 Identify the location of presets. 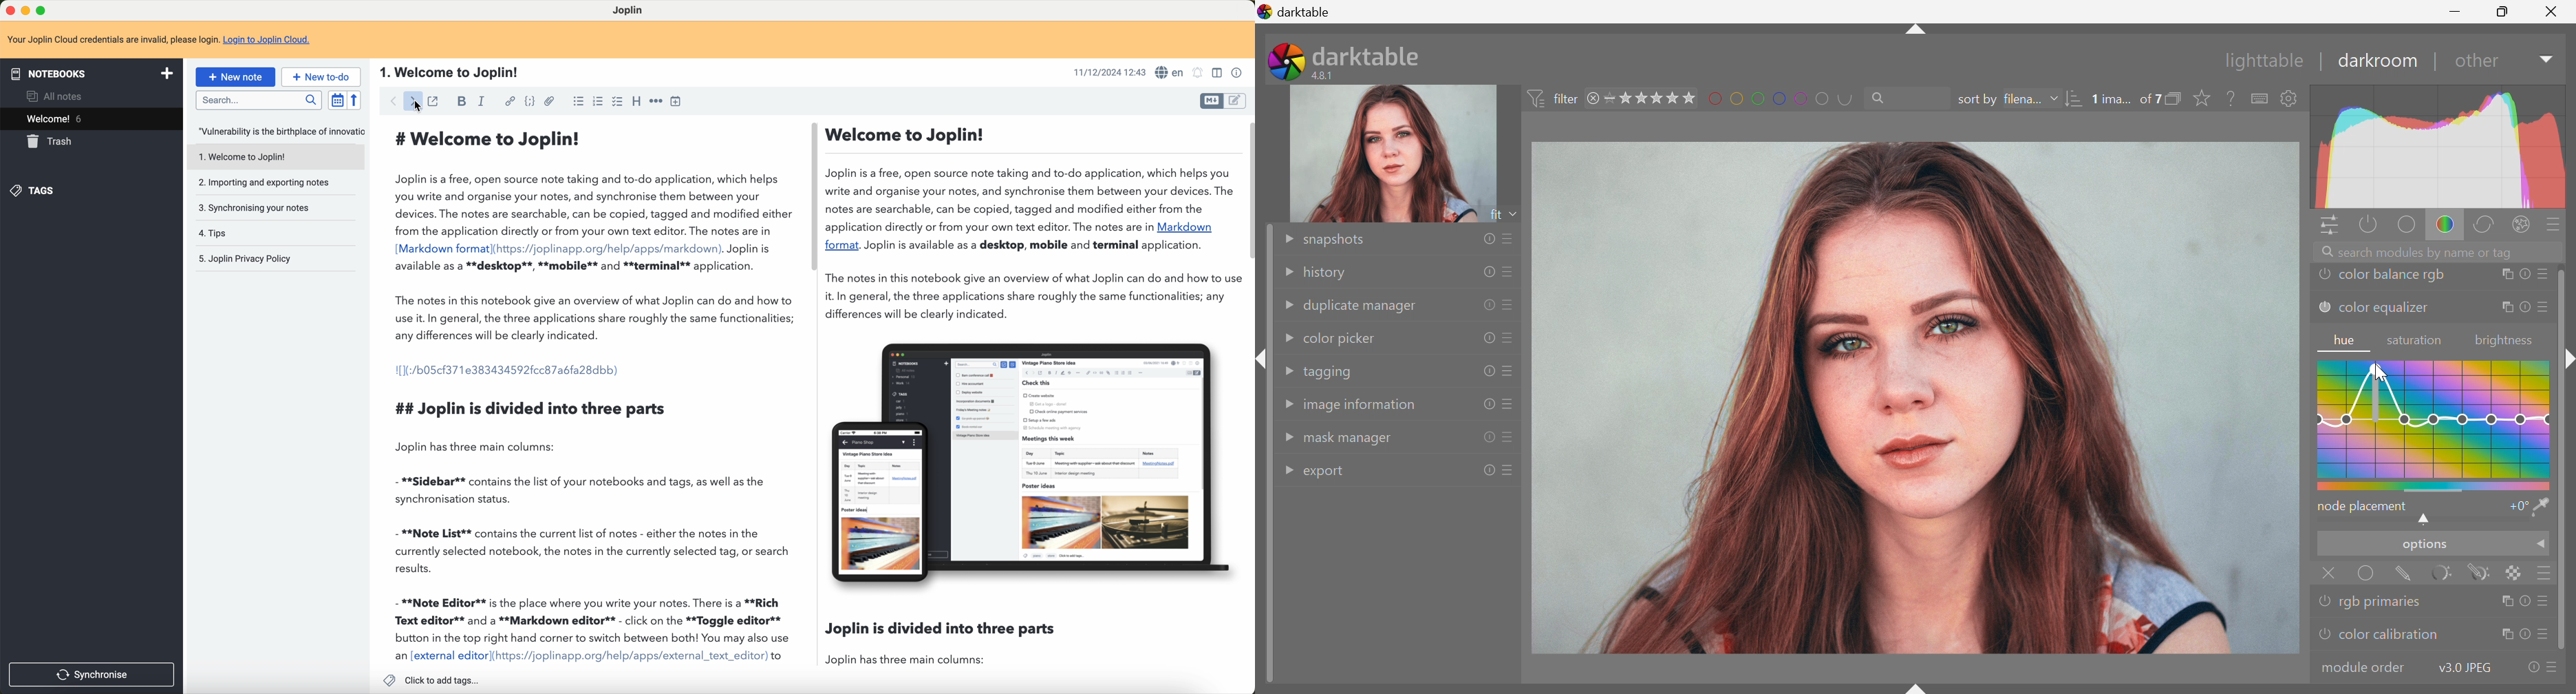
(1510, 438).